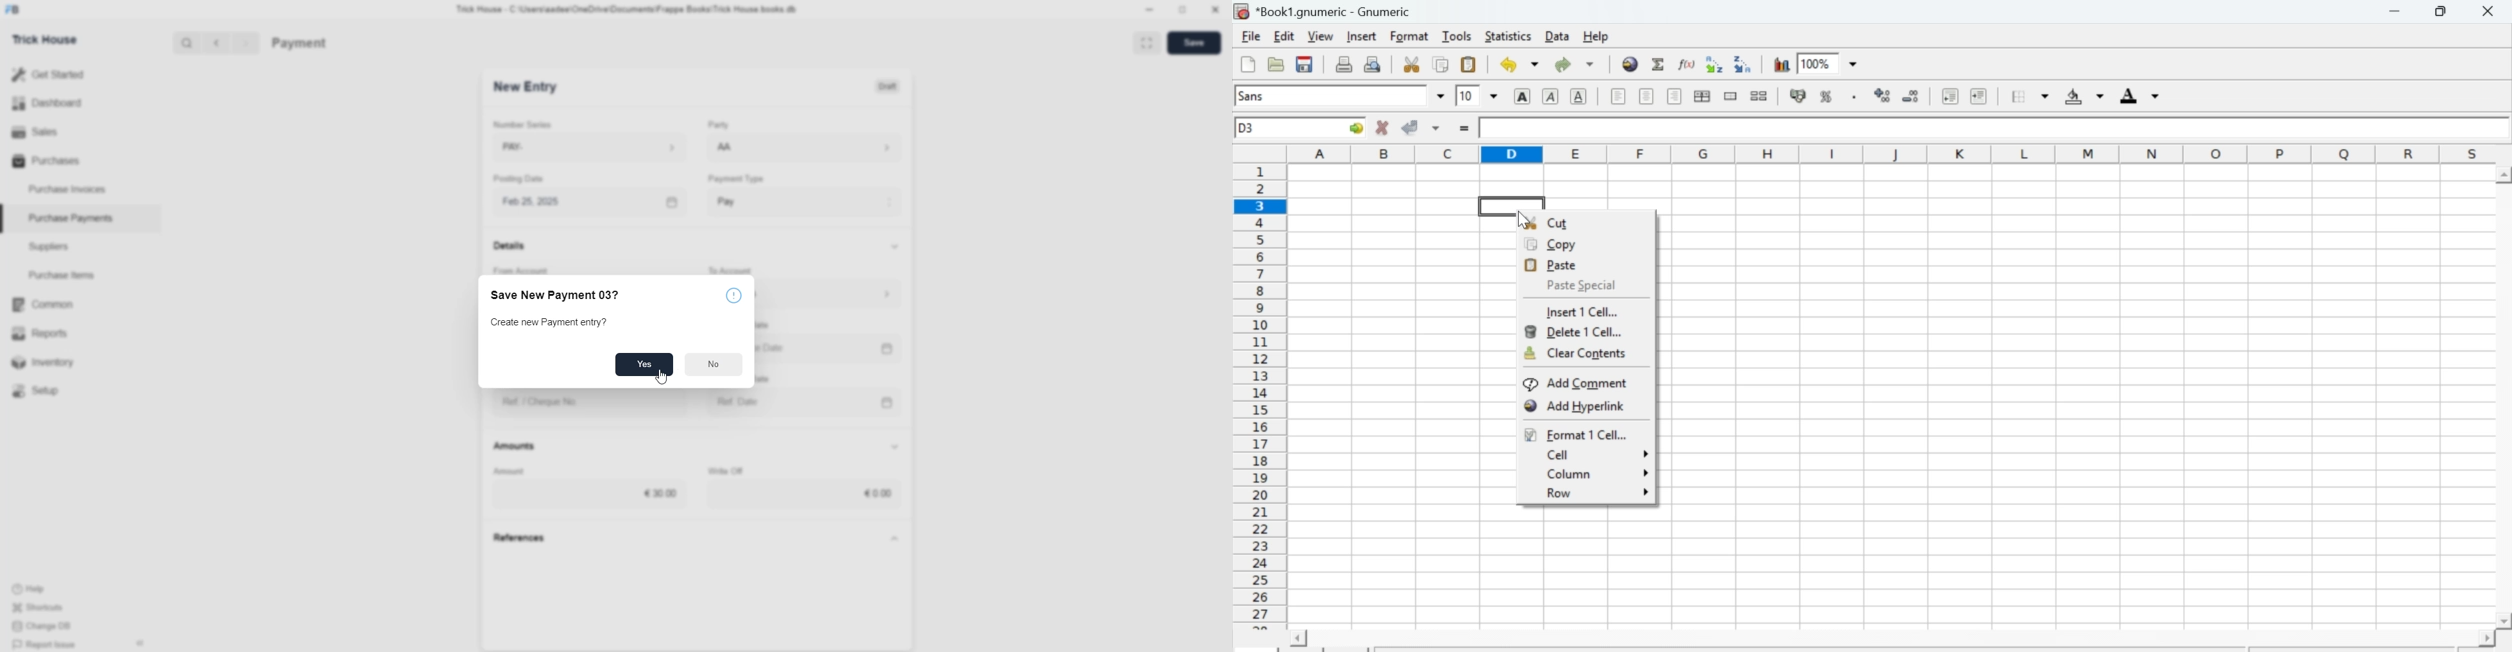 Image resolution: width=2520 pixels, height=672 pixels. I want to click on Number Series, so click(531, 124).